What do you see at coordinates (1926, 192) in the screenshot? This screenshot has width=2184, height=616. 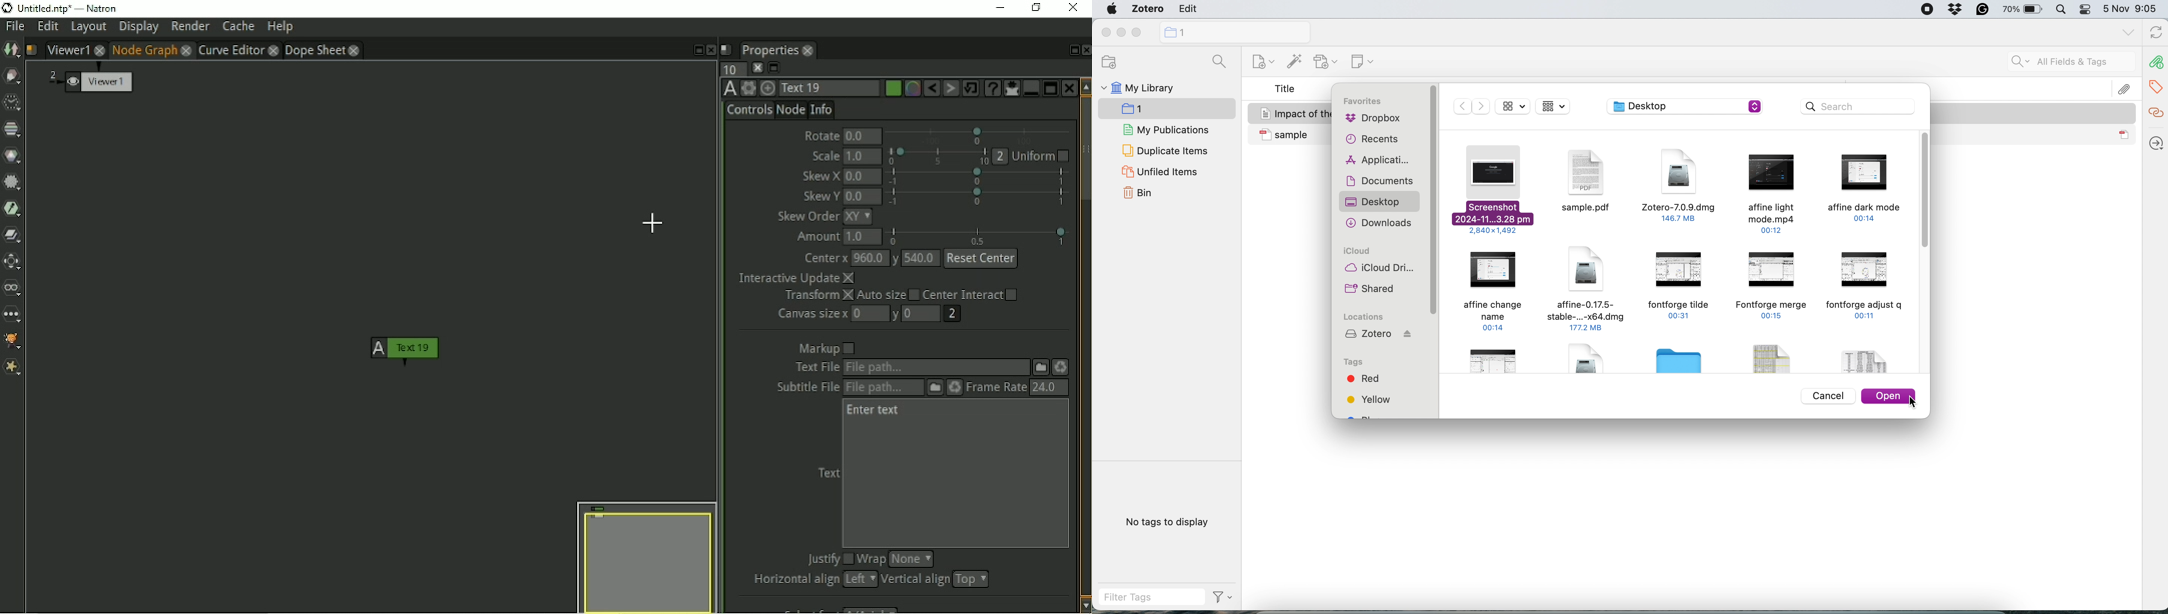 I see `vertical scroll bar` at bounding box center [1926, 192].